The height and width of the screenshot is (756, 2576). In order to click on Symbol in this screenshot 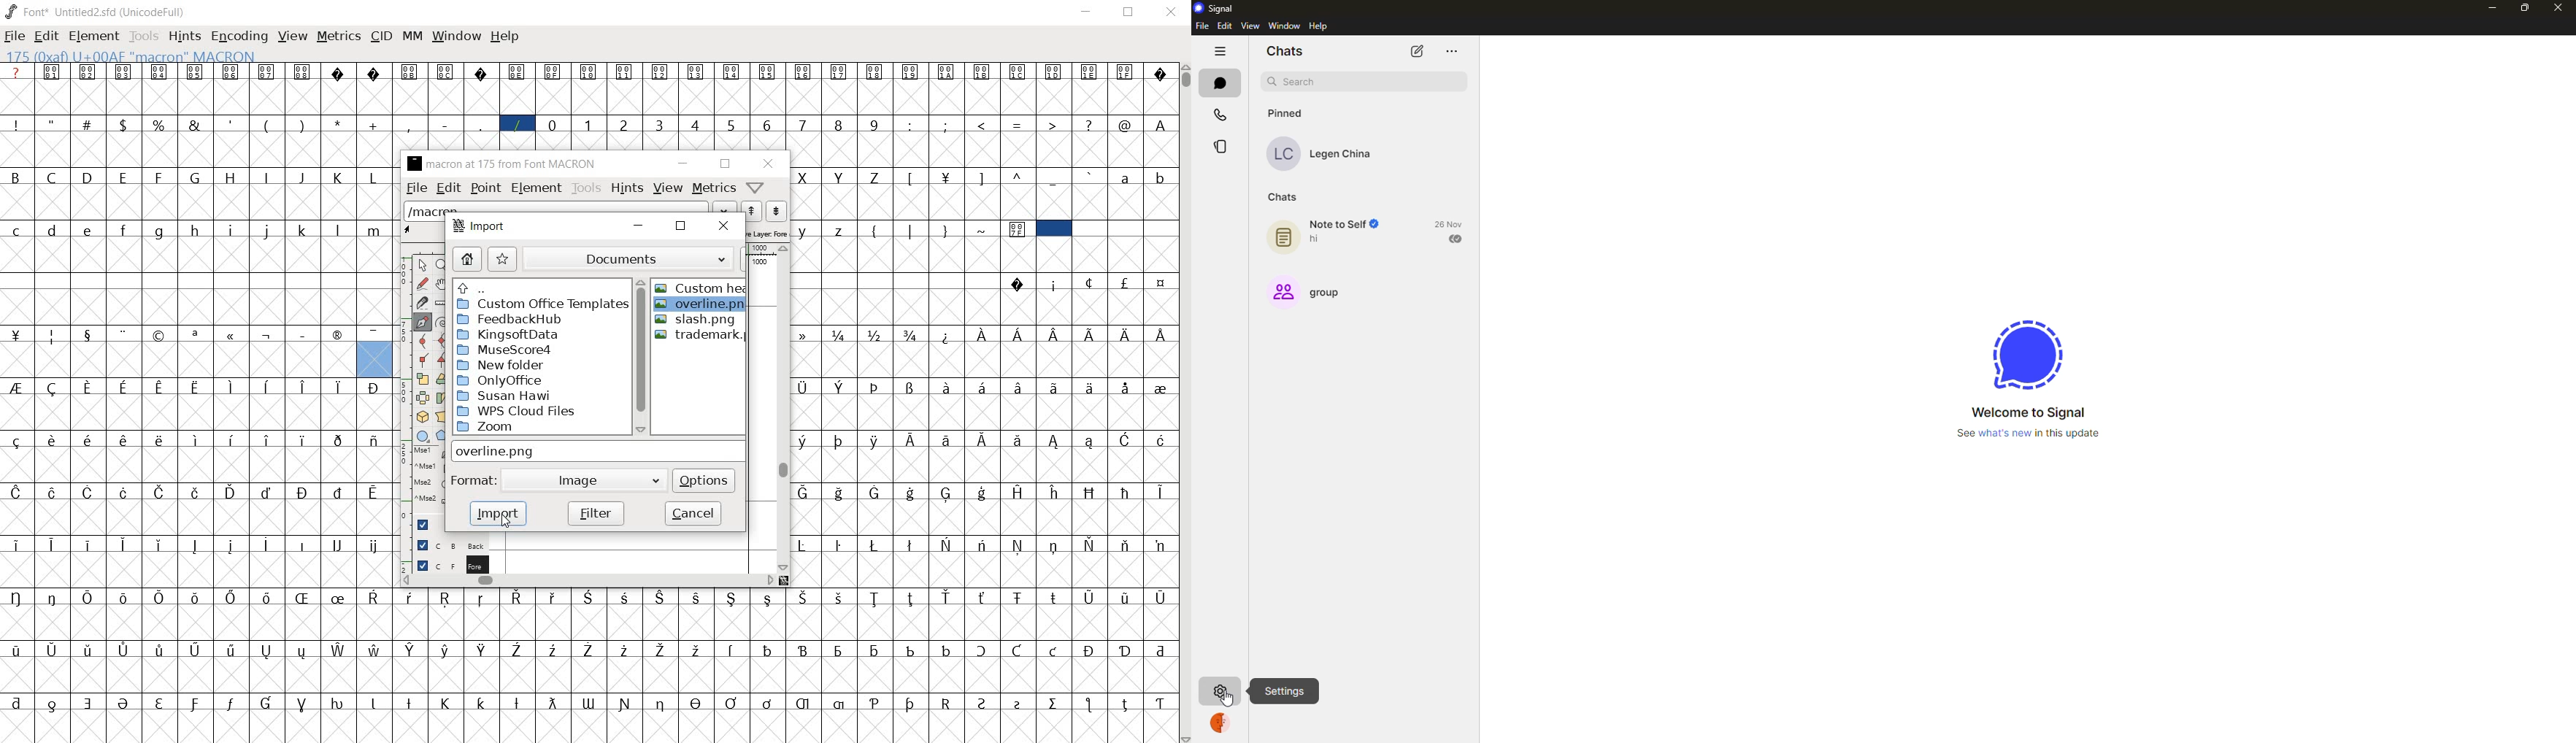, I will do `click(875, 439)`.